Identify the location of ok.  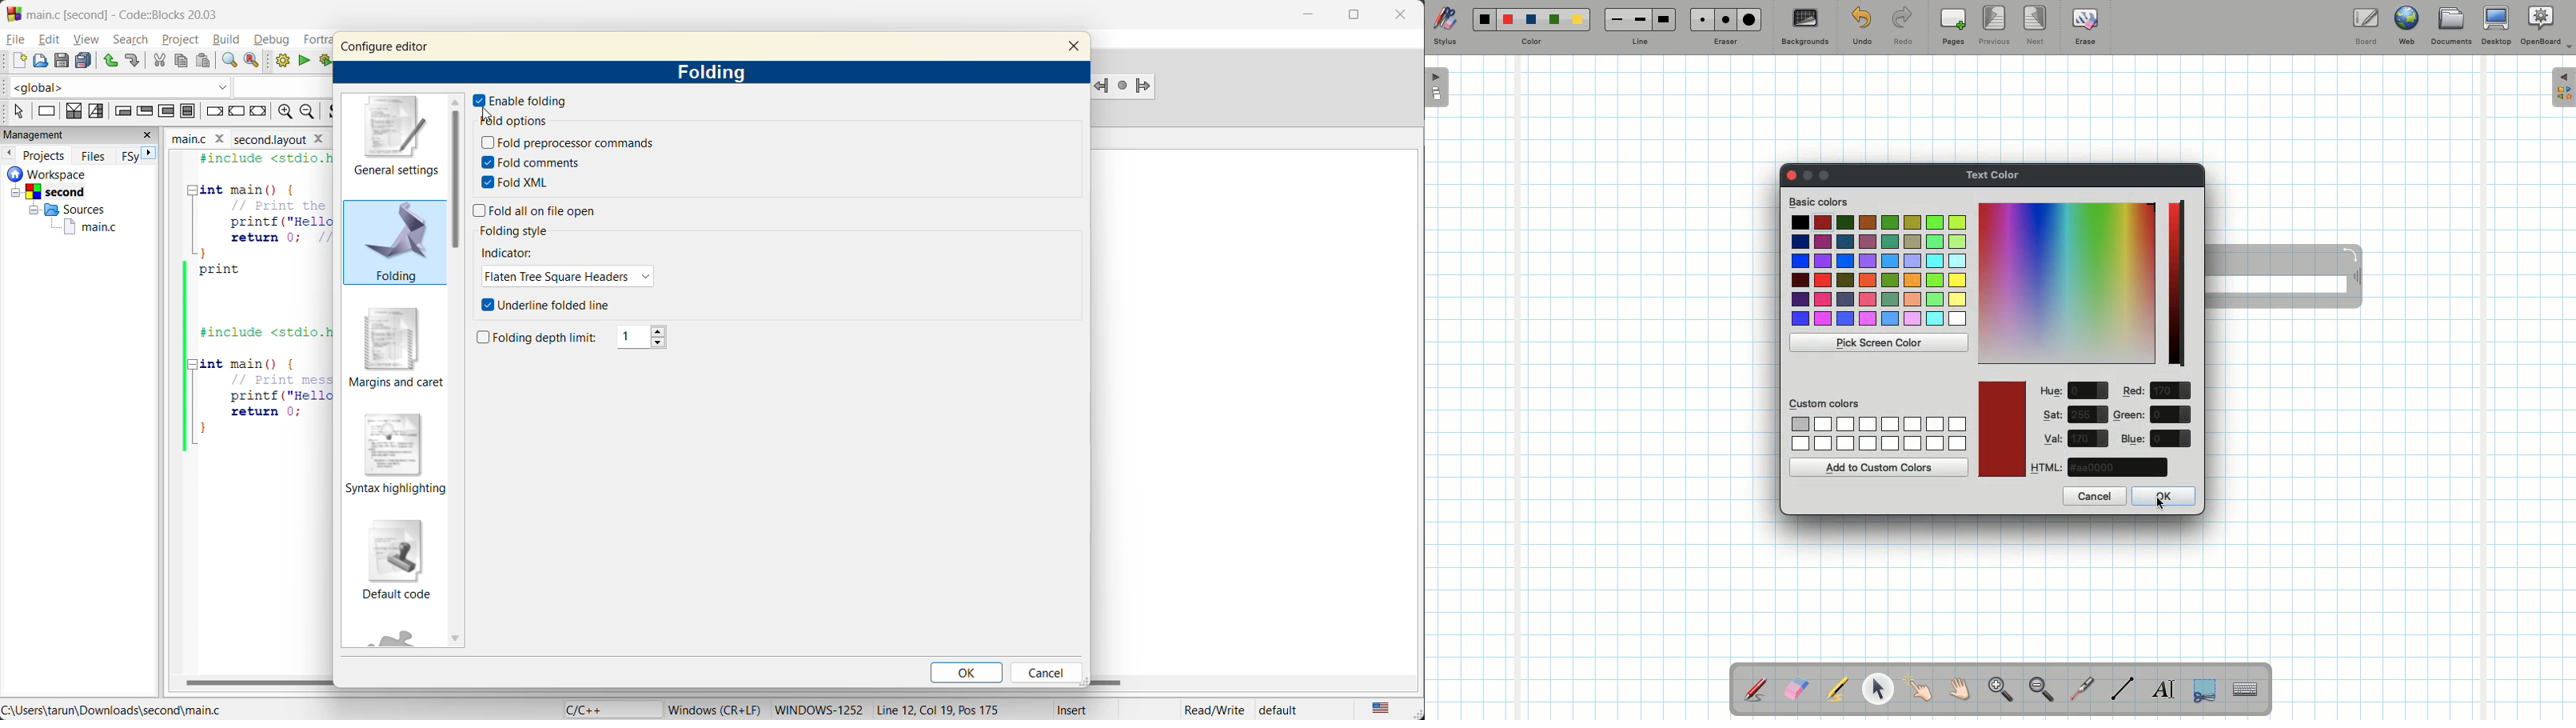
(965, 669).